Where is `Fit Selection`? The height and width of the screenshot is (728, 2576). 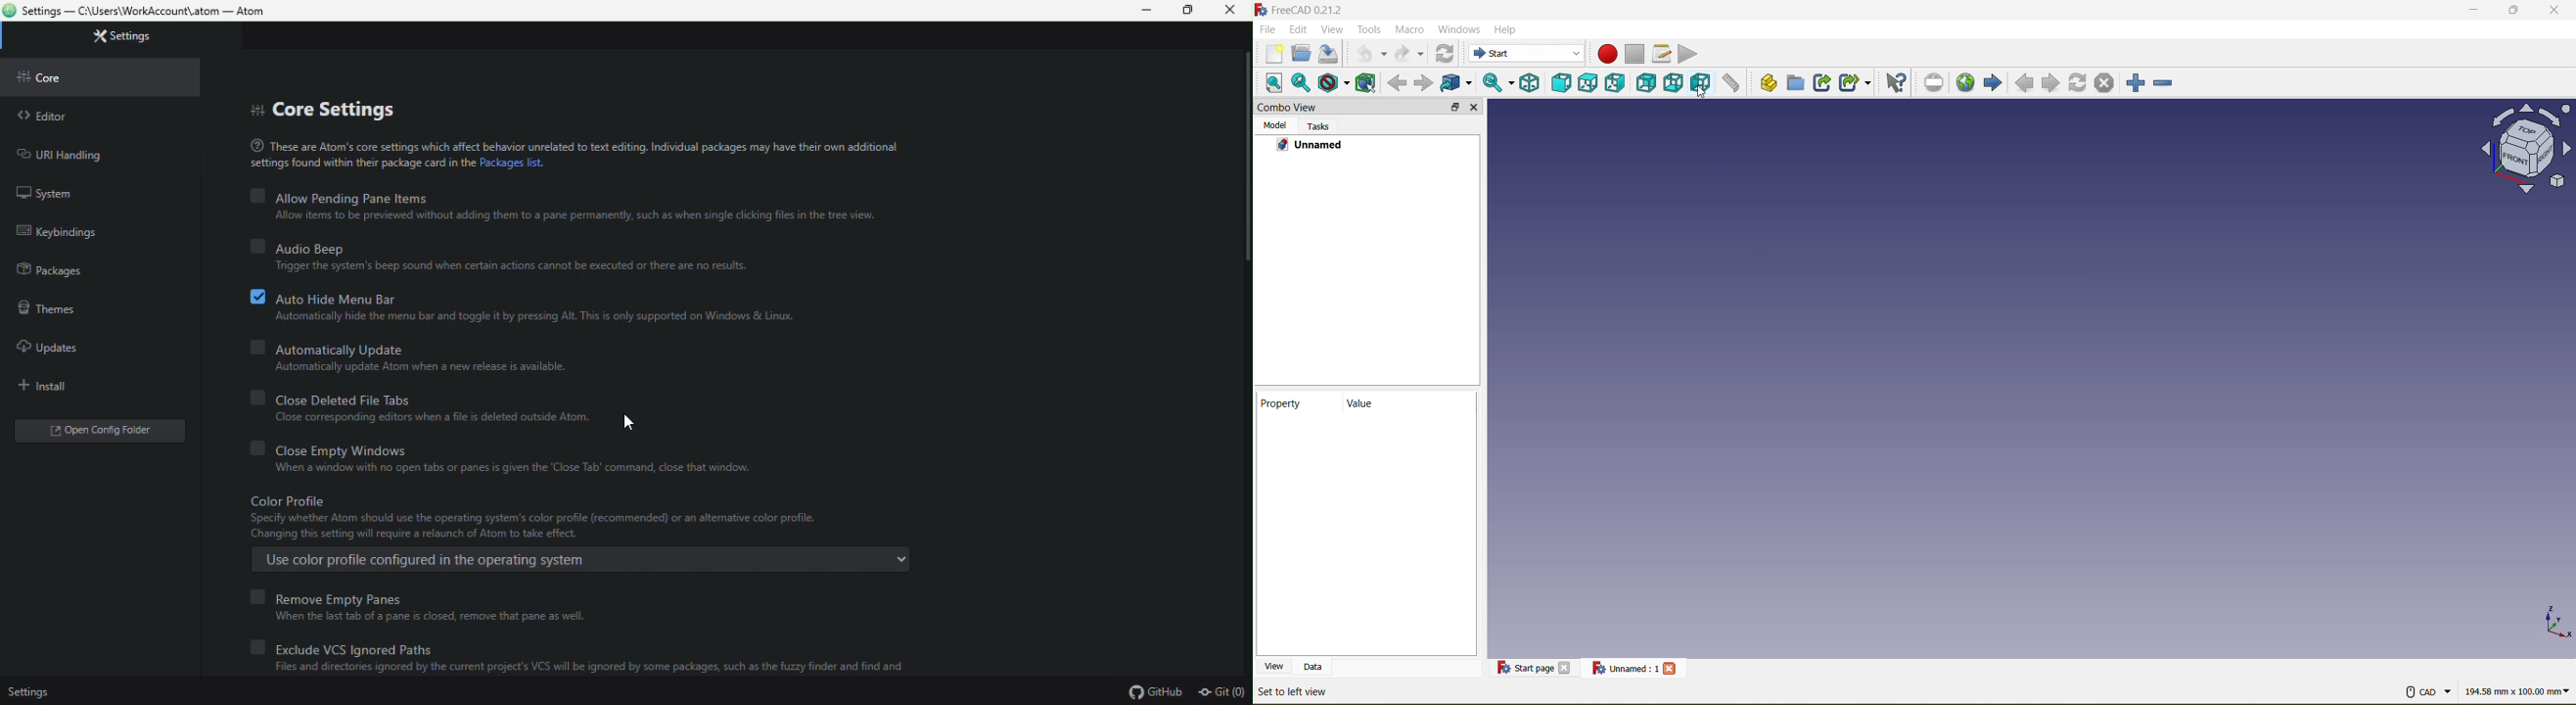 Fit Selection is located at coordinates (1496, 82).